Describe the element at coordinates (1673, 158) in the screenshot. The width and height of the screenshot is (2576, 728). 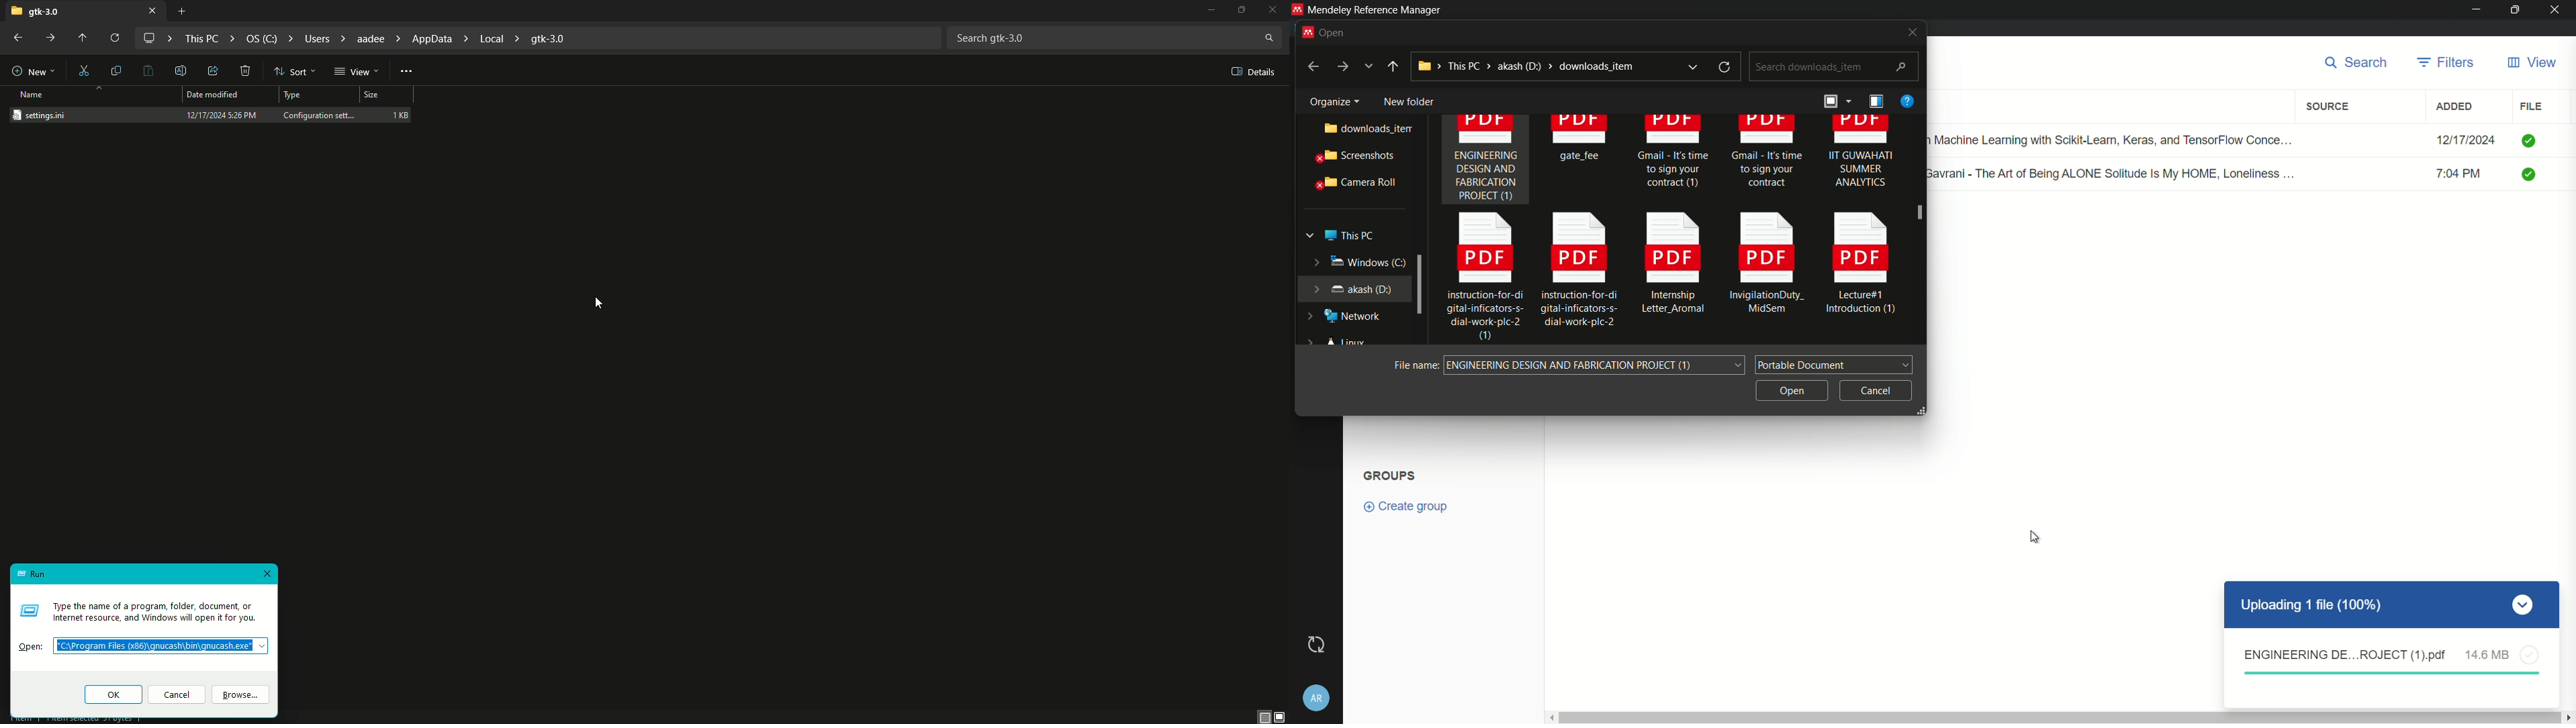
I see `Gmail - It's time
to sign your
contract (1)` at that location.